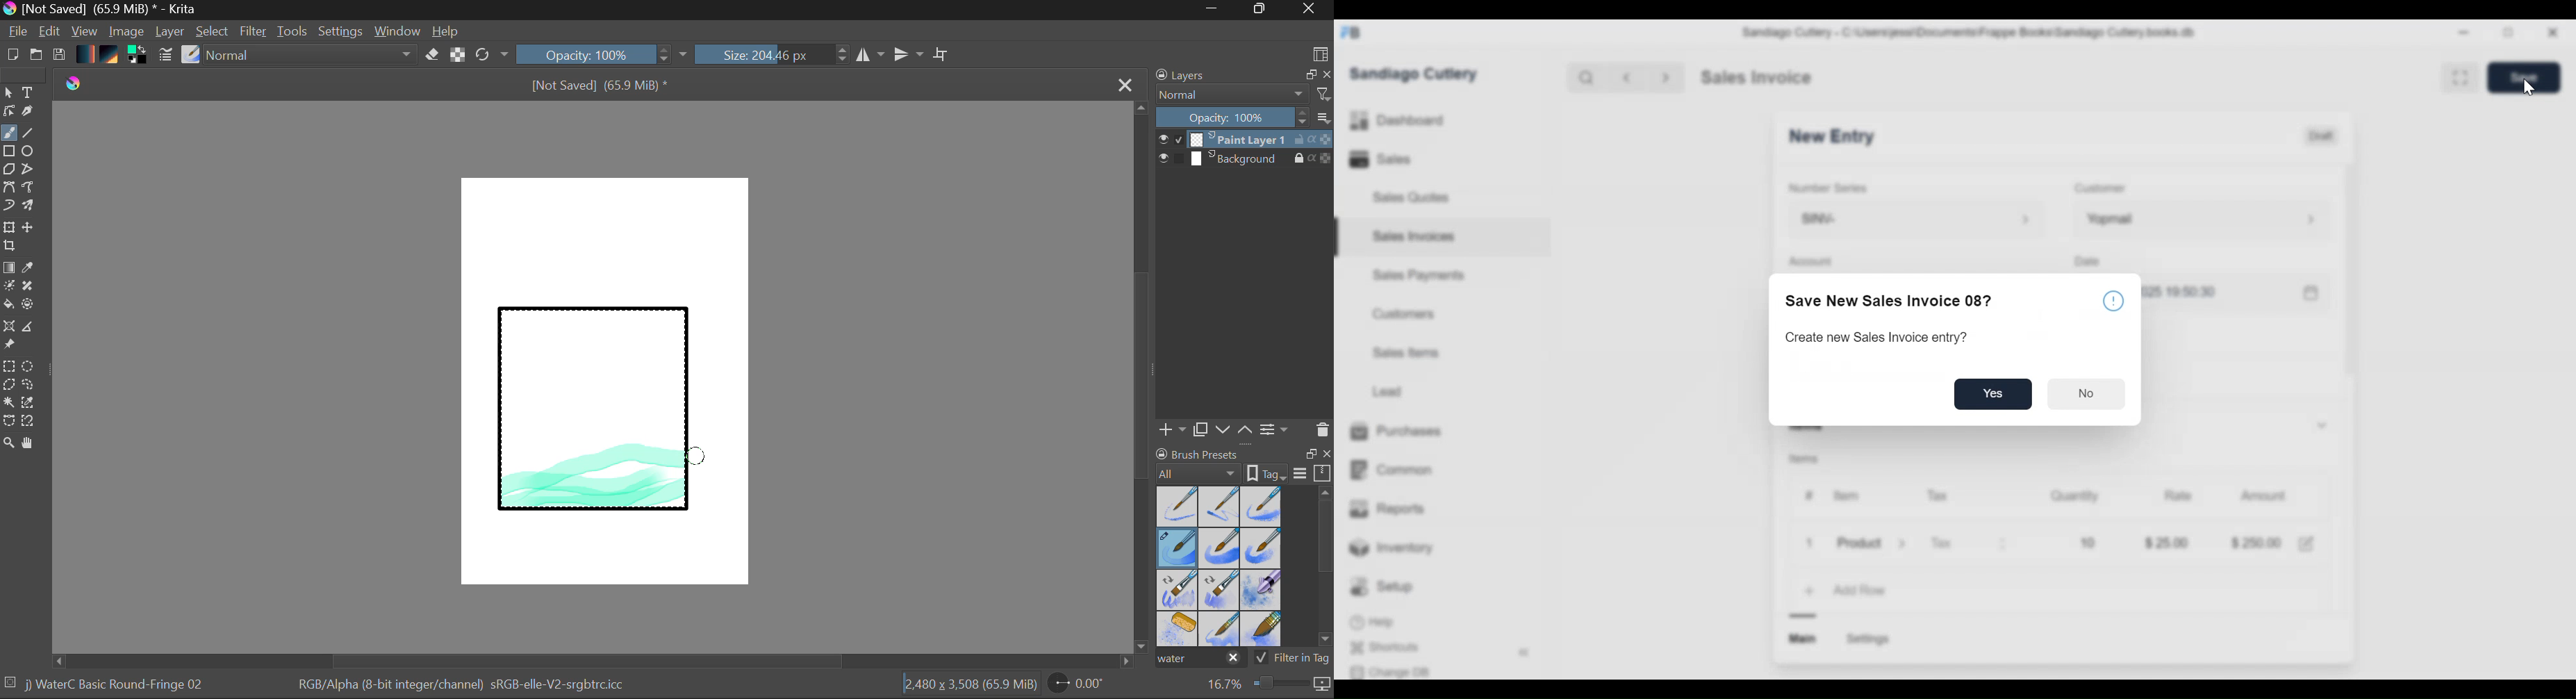 This screenshot has height=700, width=2576. I want to click on Brush Size, so click(773, 54).